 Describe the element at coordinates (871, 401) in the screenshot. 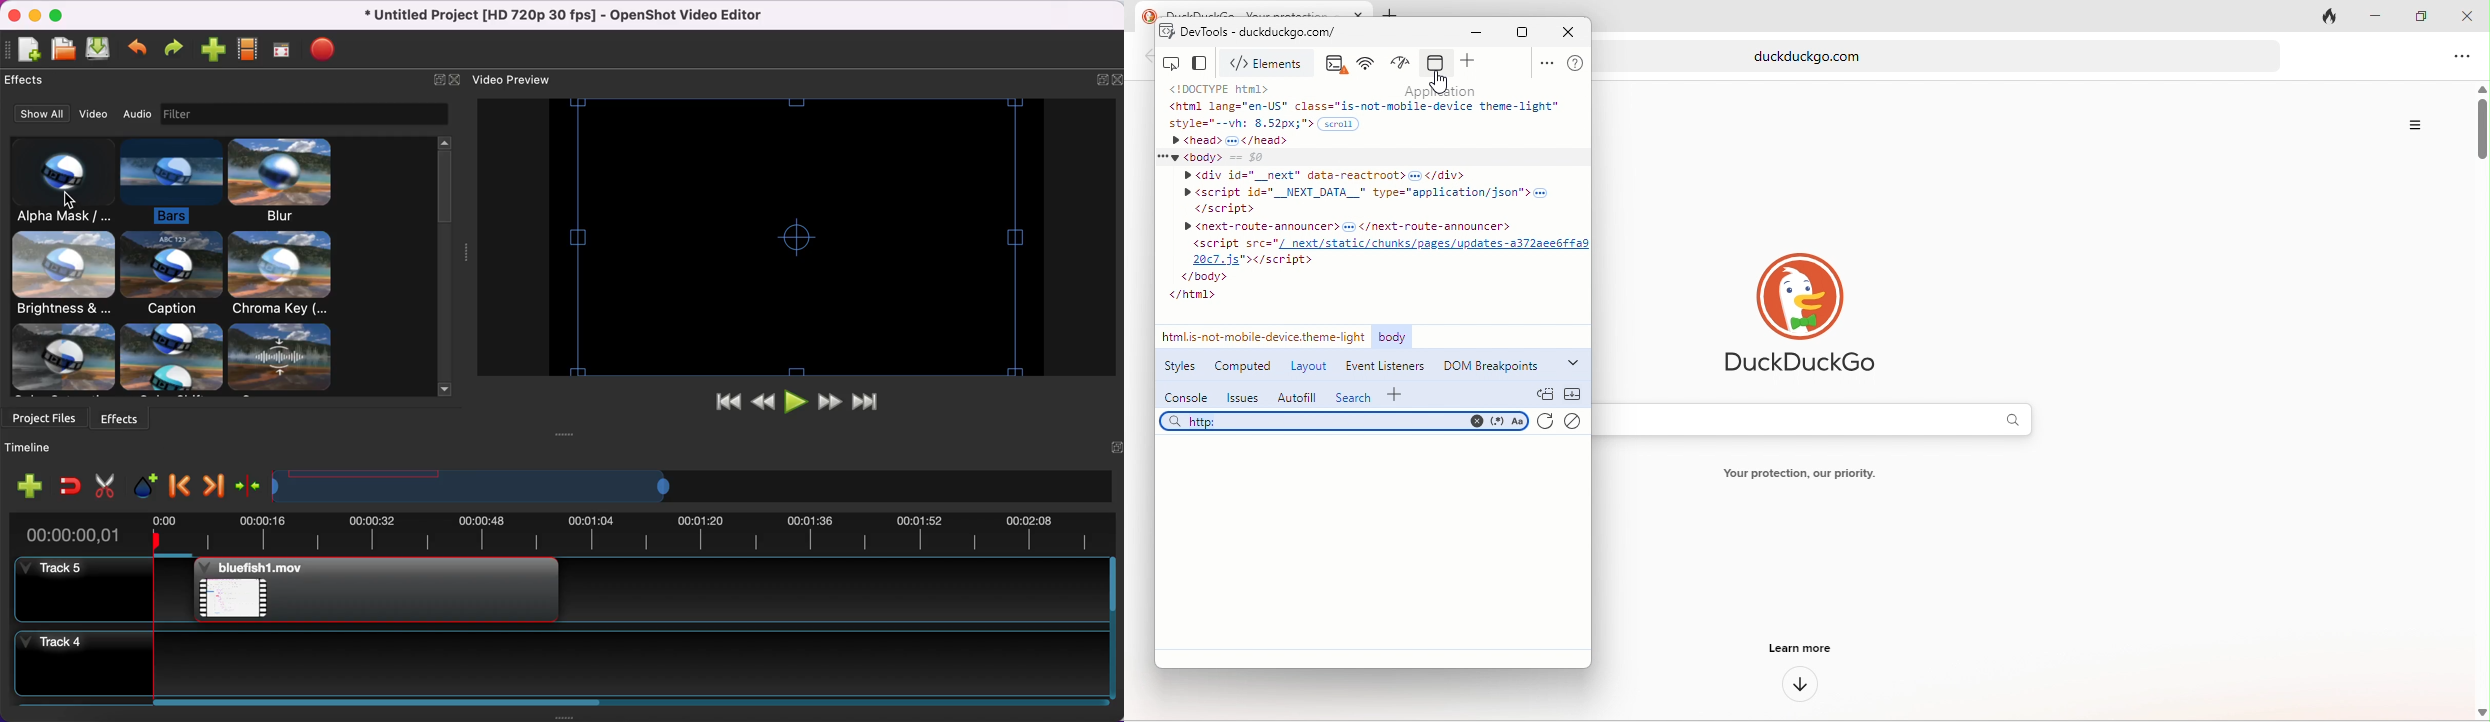

I see `jump to end` at that location.